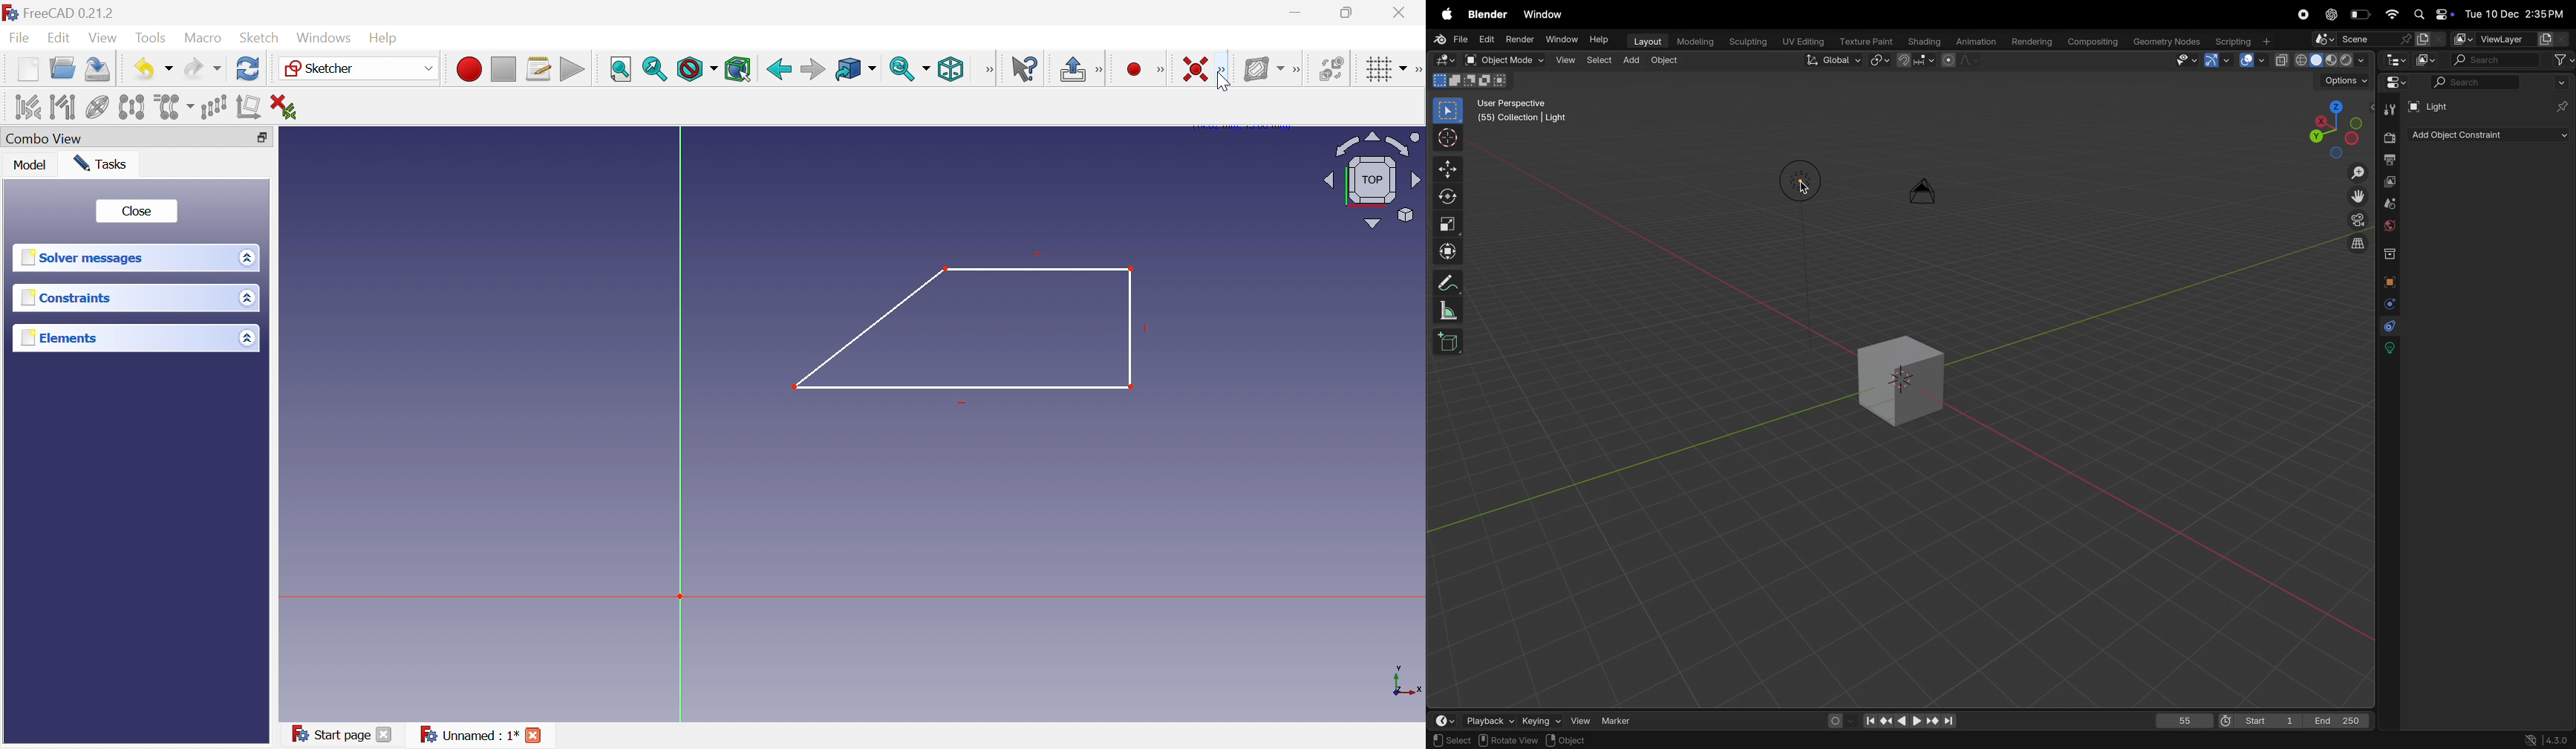  What do you see at coordinates (929, 68) in the screenshot?
I see `Drop Down` at bounding box center [929, 68].